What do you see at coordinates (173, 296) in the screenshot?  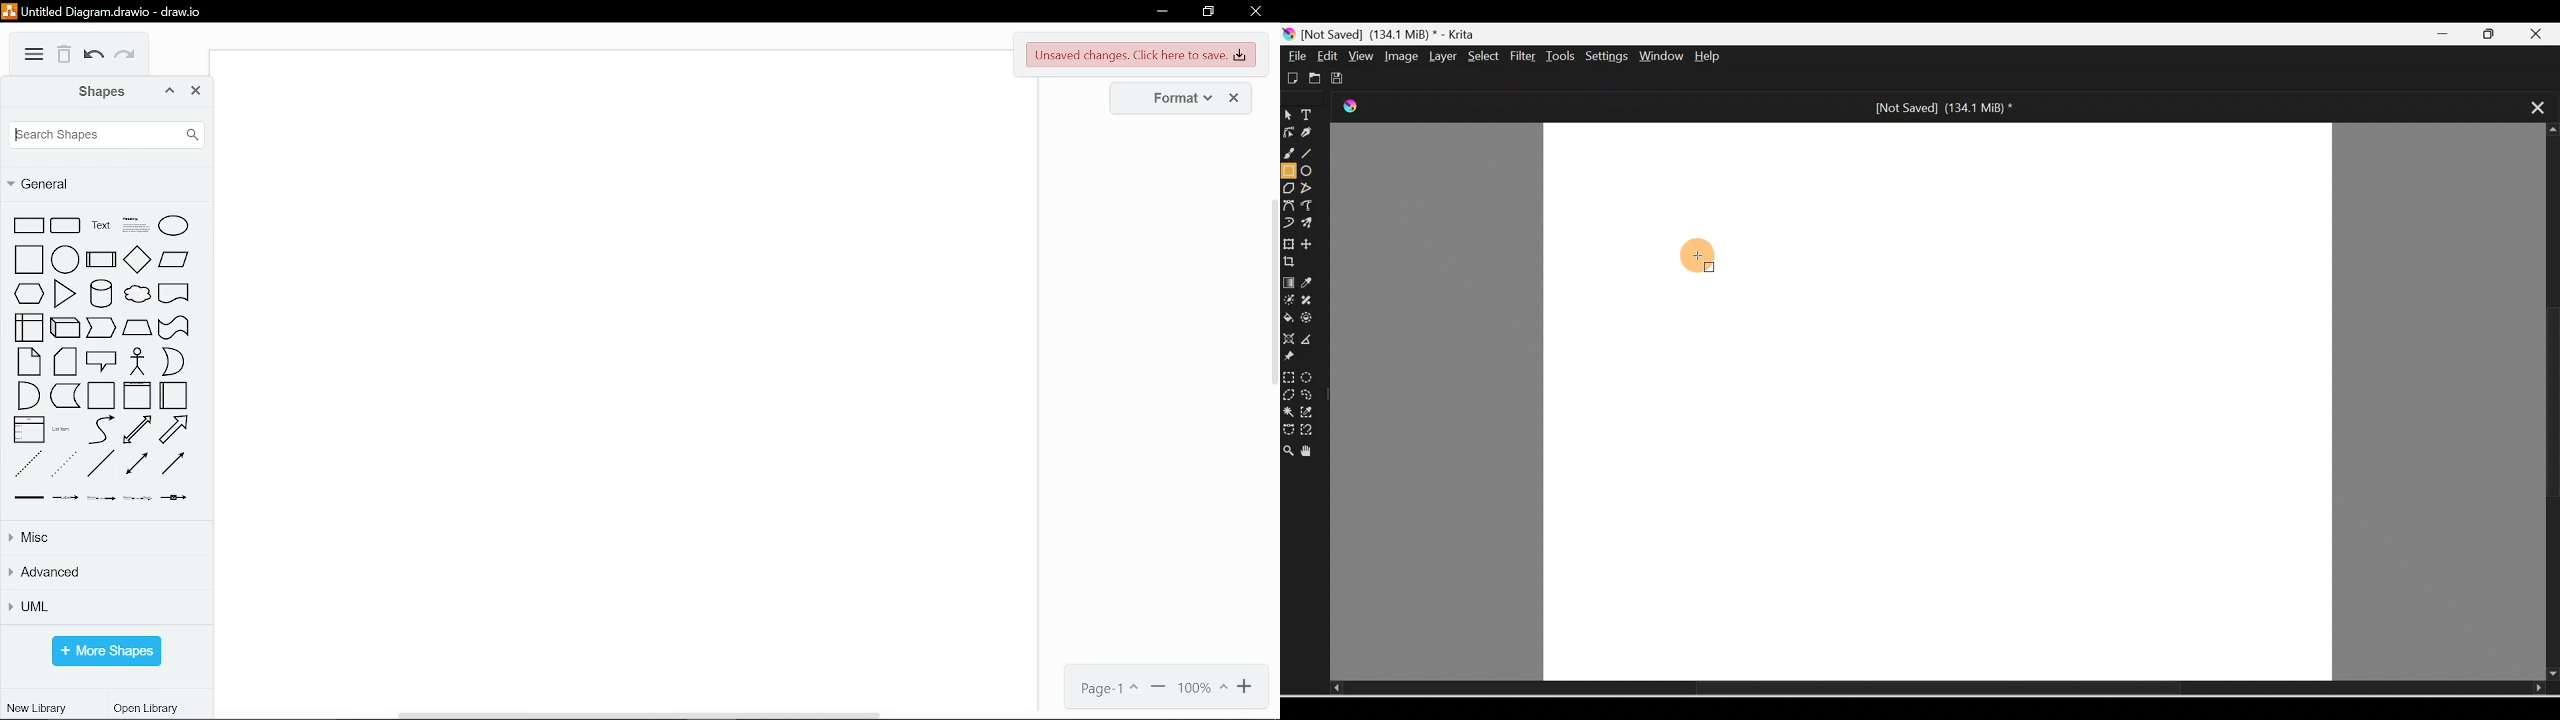 I see `document` at bounding box center [173, 296].